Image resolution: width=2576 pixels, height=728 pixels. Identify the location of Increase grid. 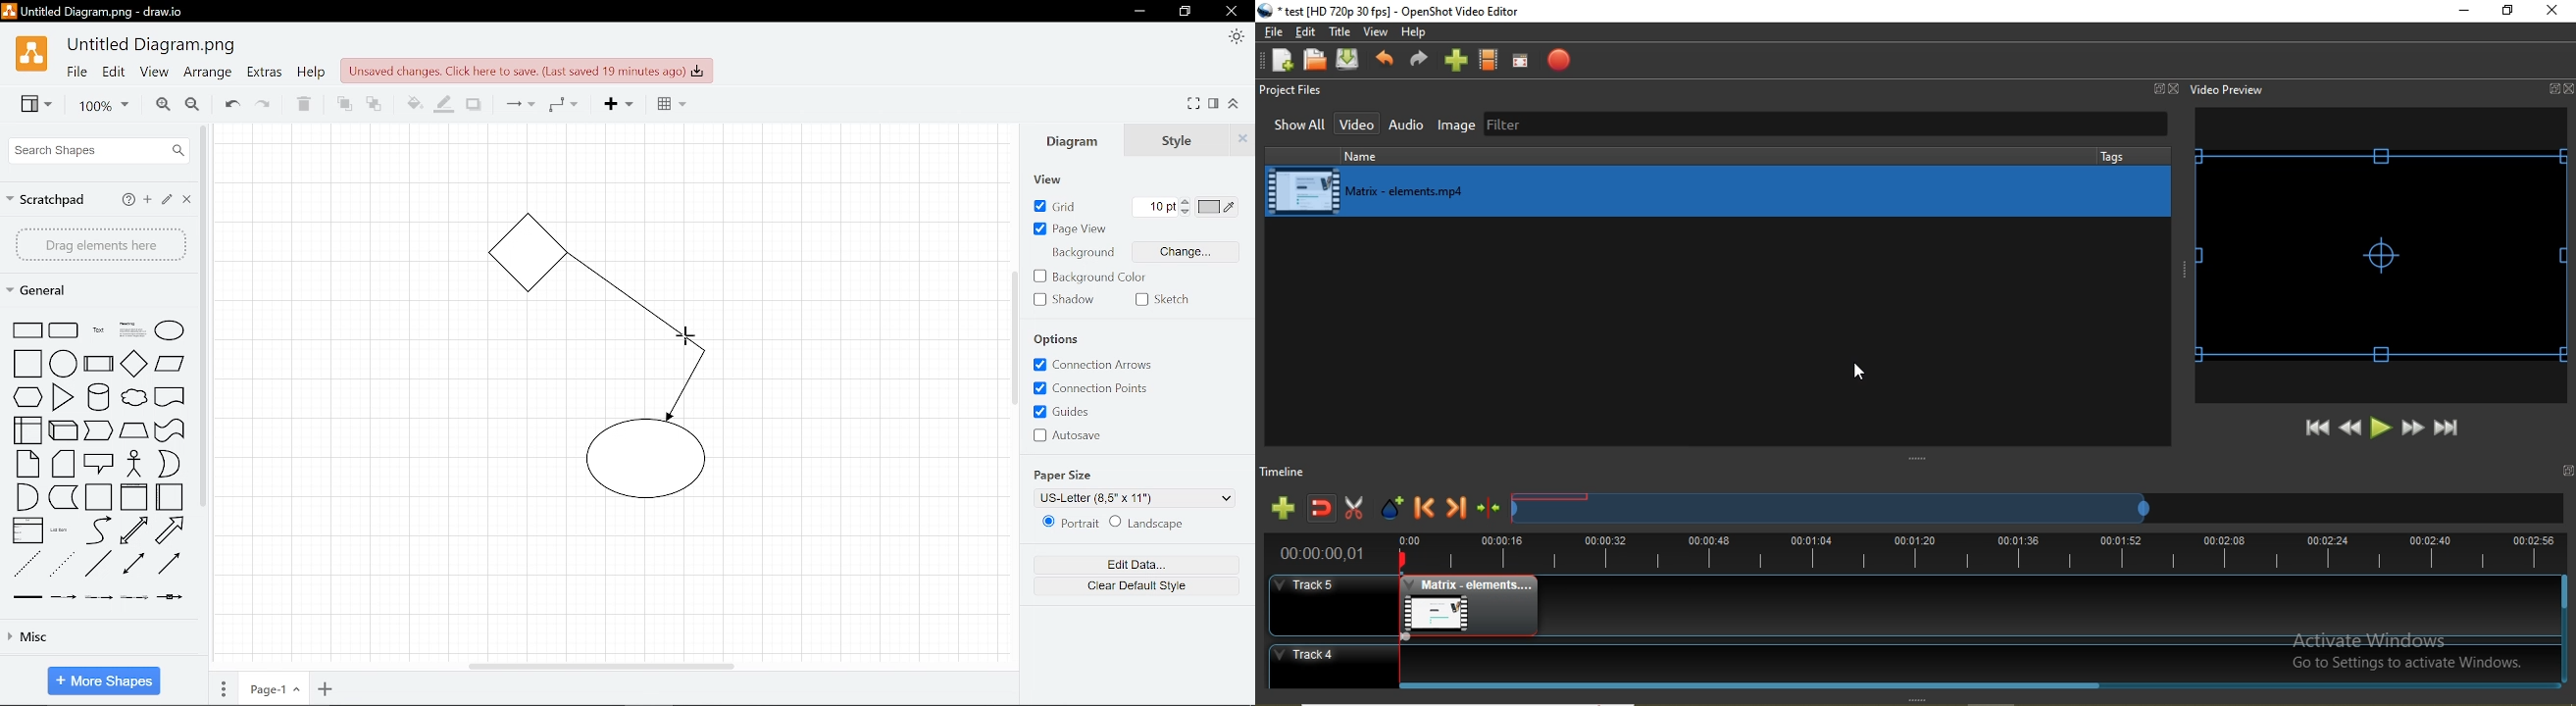
(1186, 201).